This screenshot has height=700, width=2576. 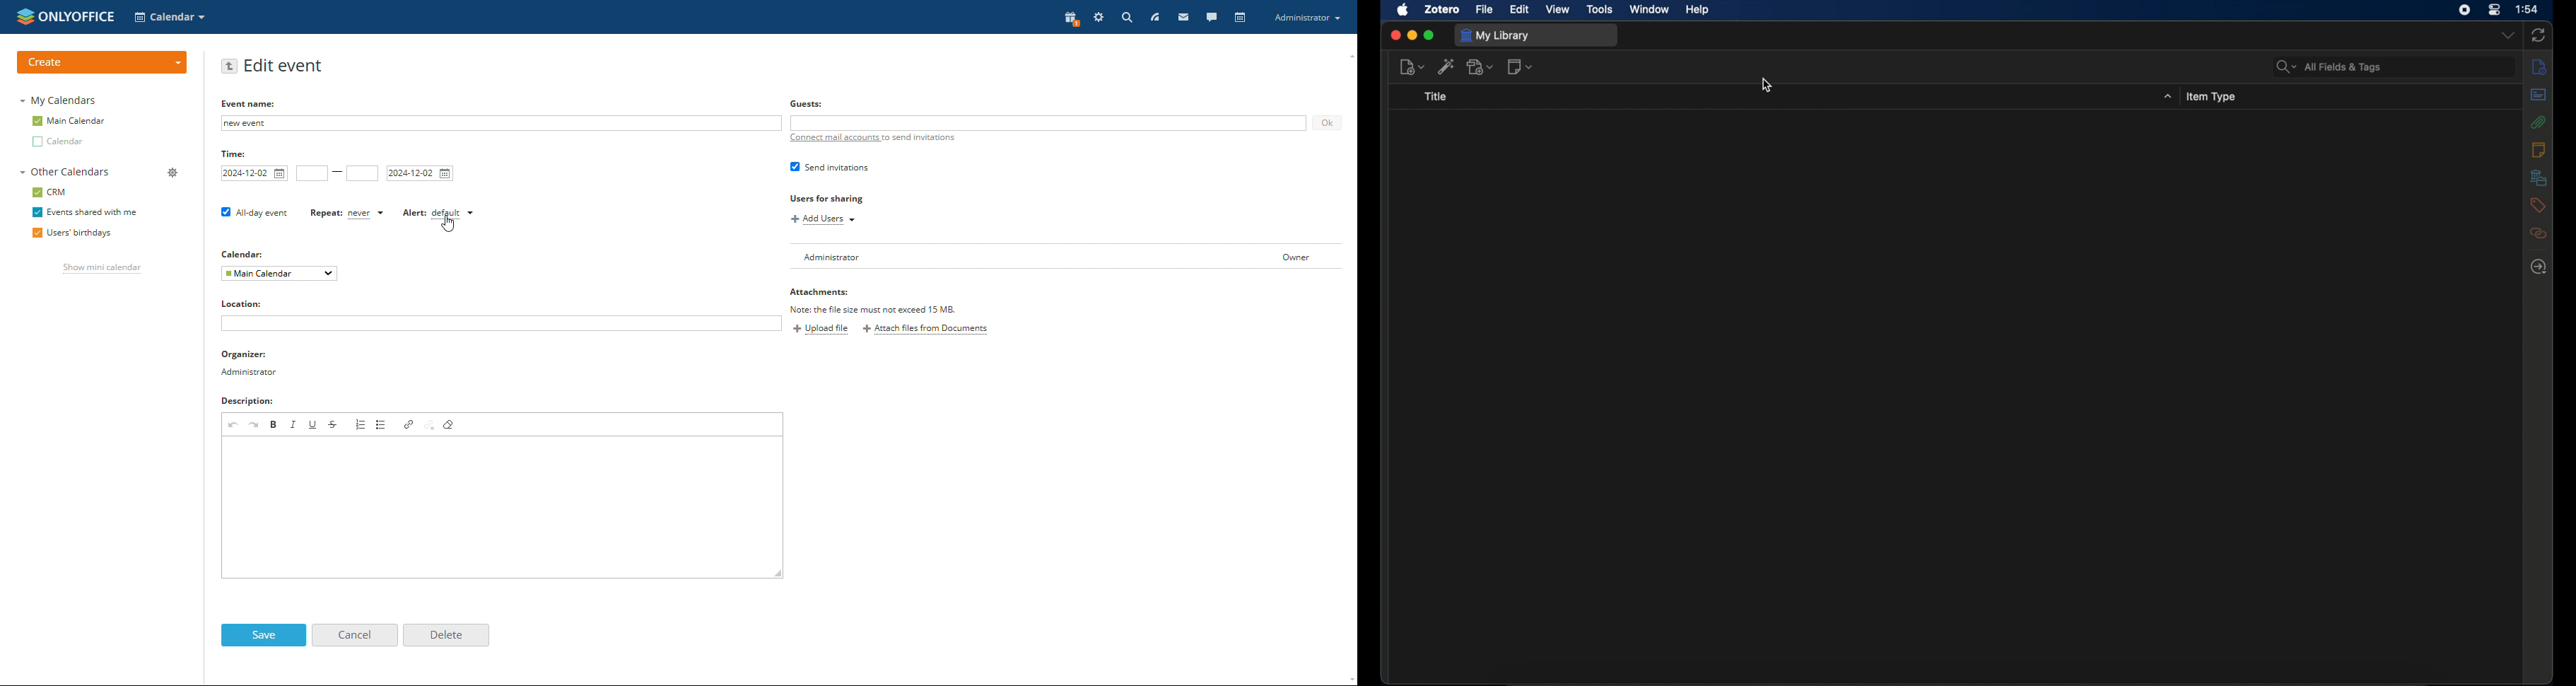 I want to click on locate, so click(x=2539, y=267).